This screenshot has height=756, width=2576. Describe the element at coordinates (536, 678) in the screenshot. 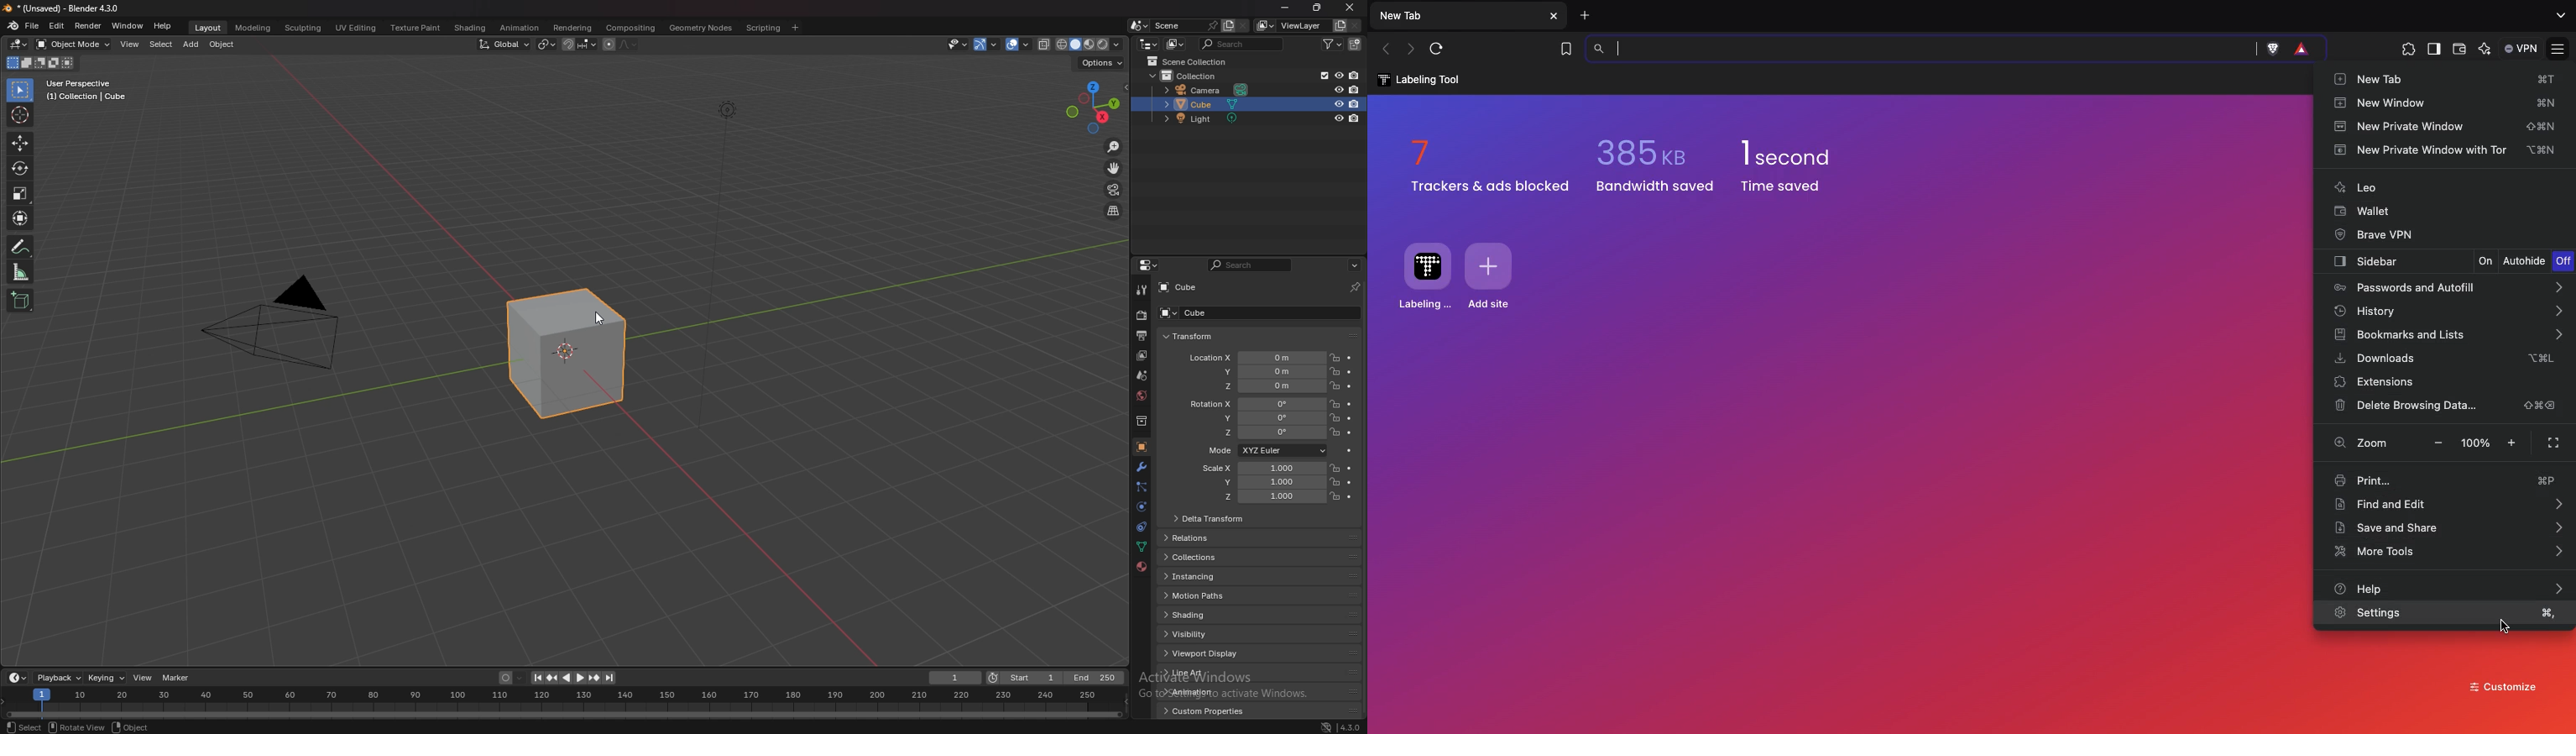

I see `jump to endpoint` at that location.